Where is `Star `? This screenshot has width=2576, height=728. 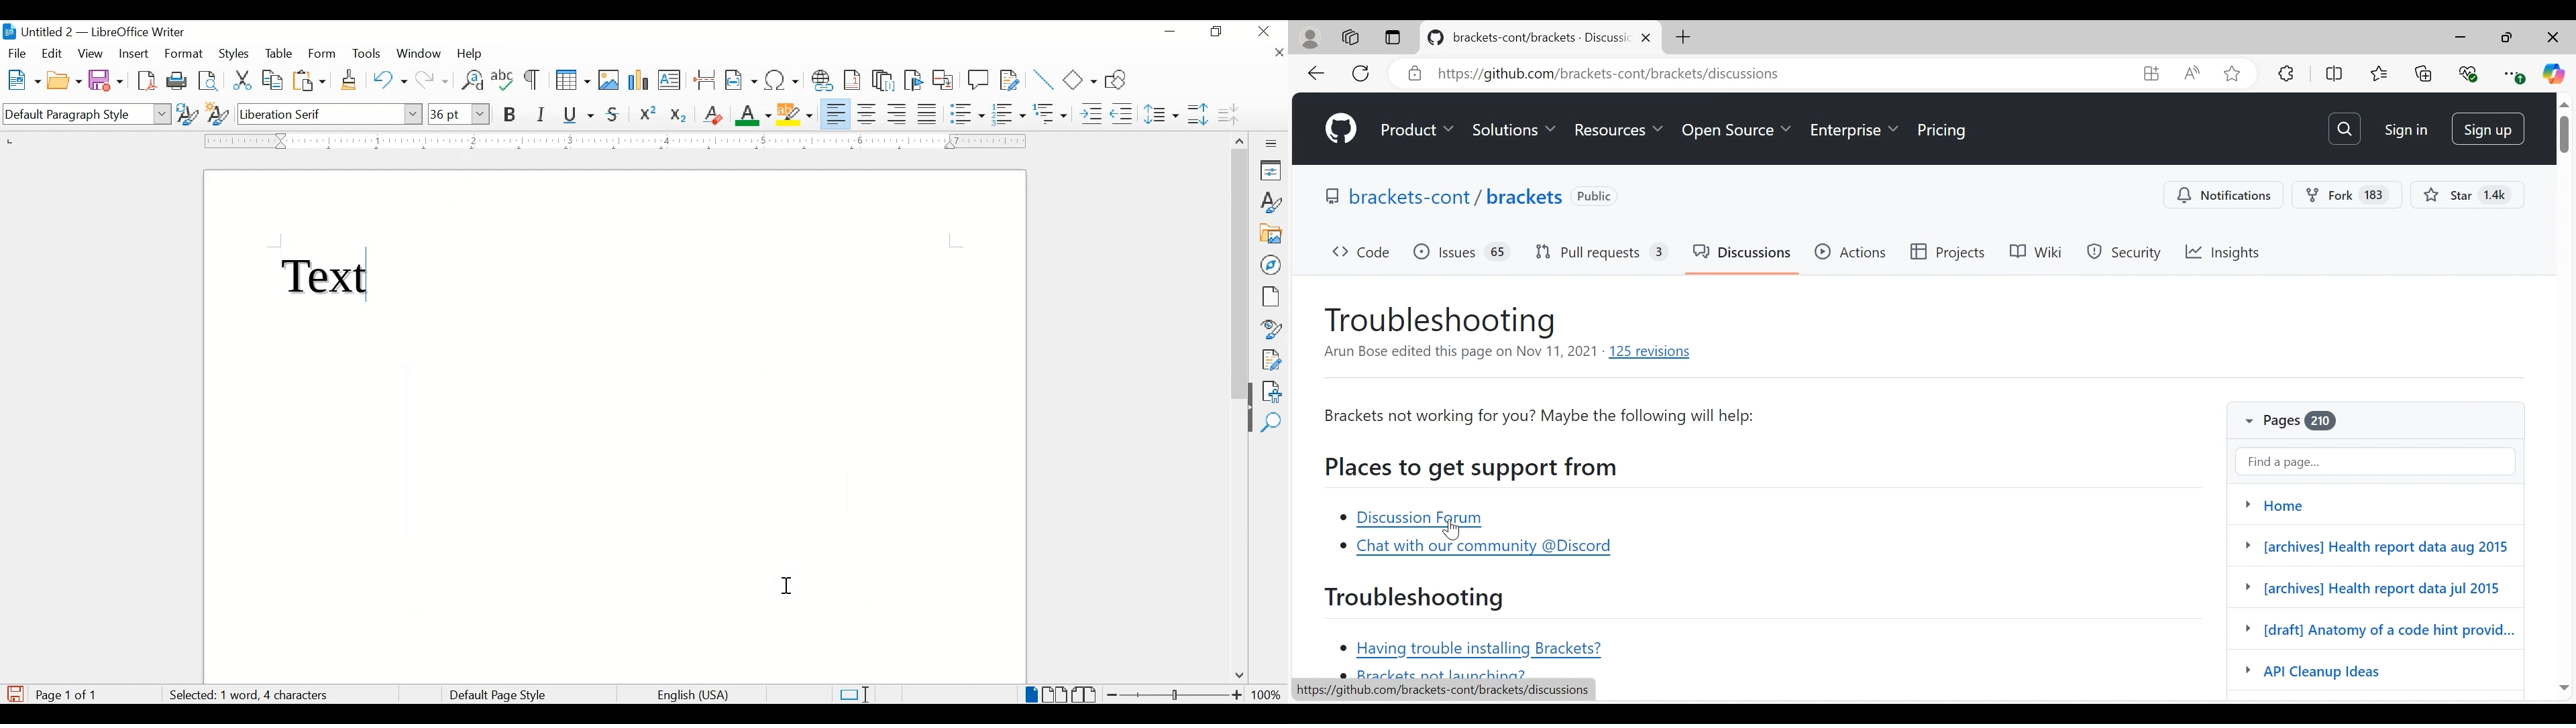
Star  is located at coordinates (2469, 194).